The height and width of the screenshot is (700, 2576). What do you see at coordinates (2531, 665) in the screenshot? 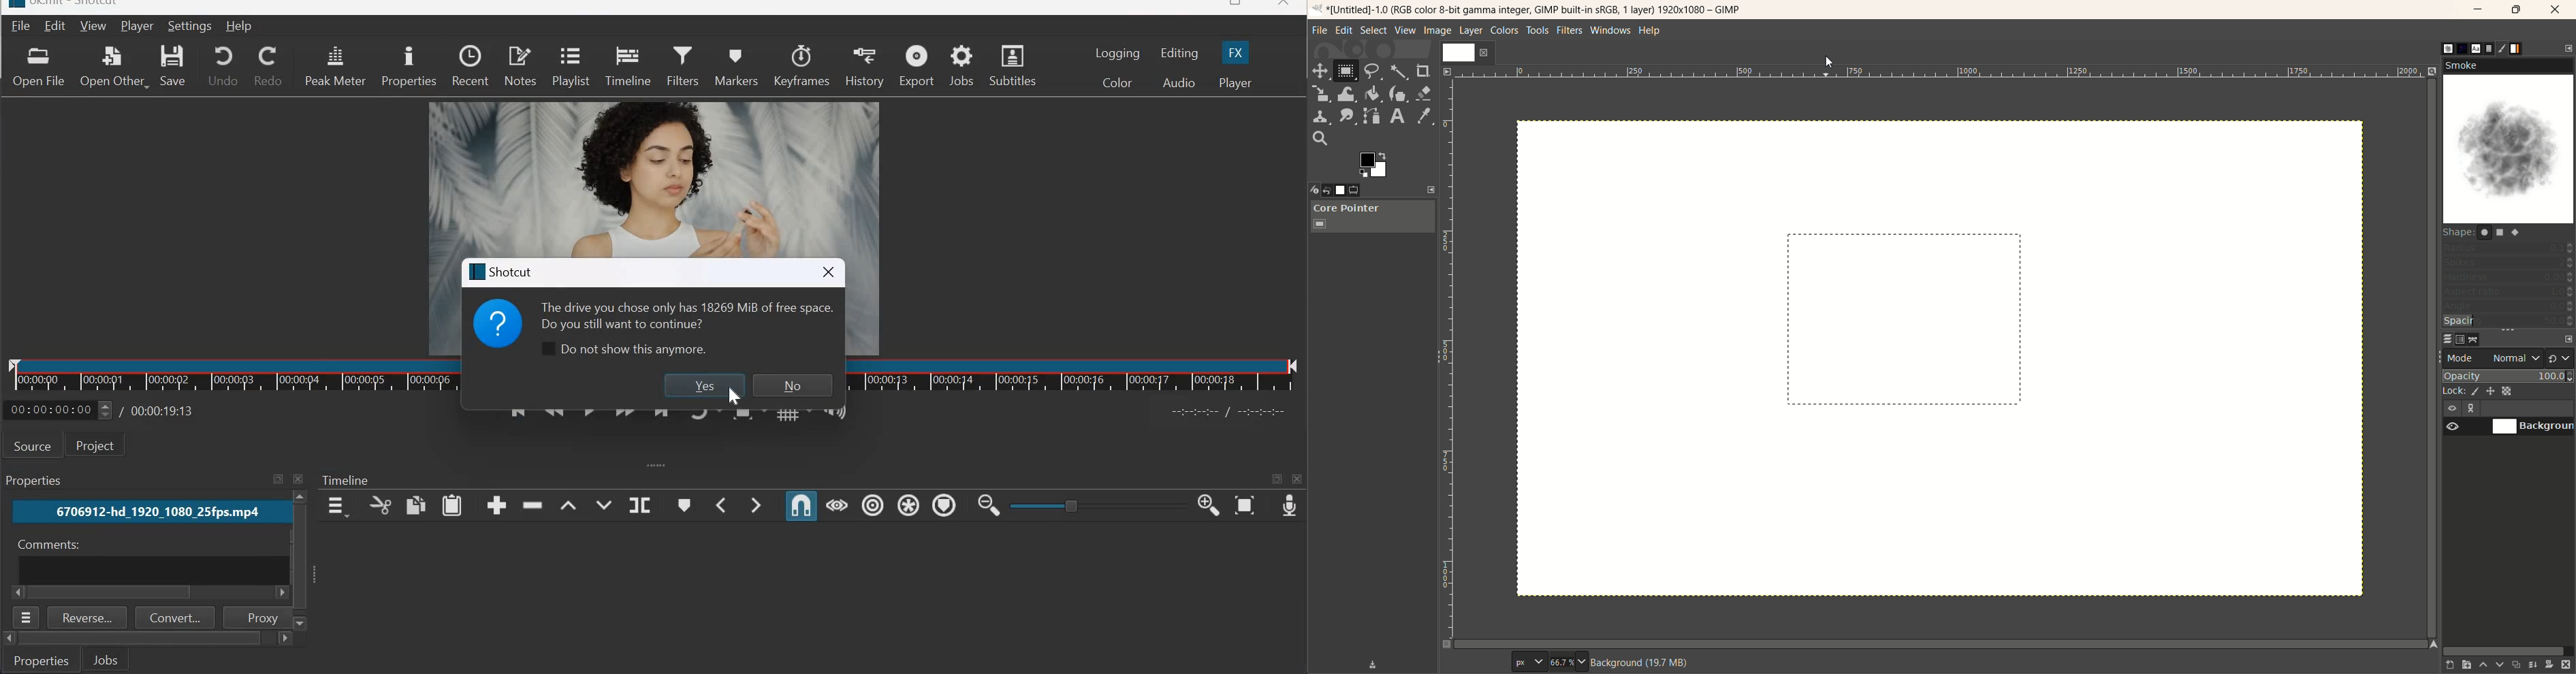
I see `merge this layer` at bounding box center [2531, 665].